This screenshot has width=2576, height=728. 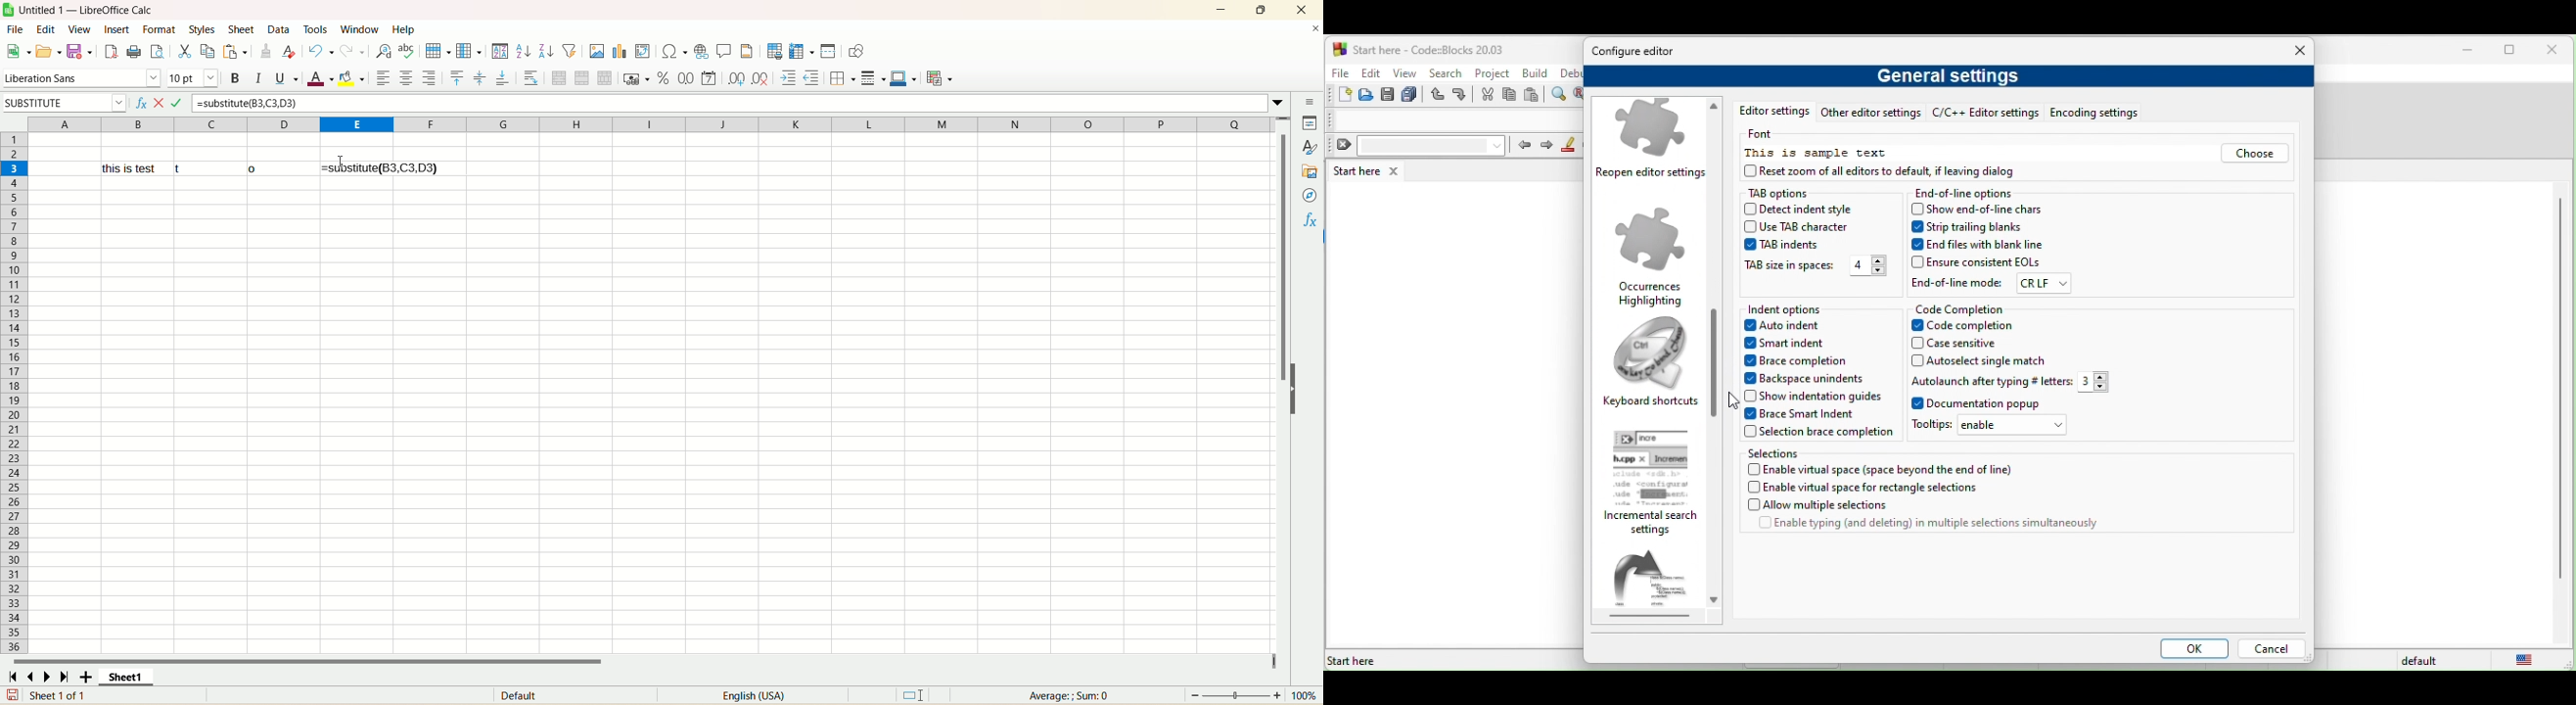 I want to click on redo, so click(x=353, y=50).